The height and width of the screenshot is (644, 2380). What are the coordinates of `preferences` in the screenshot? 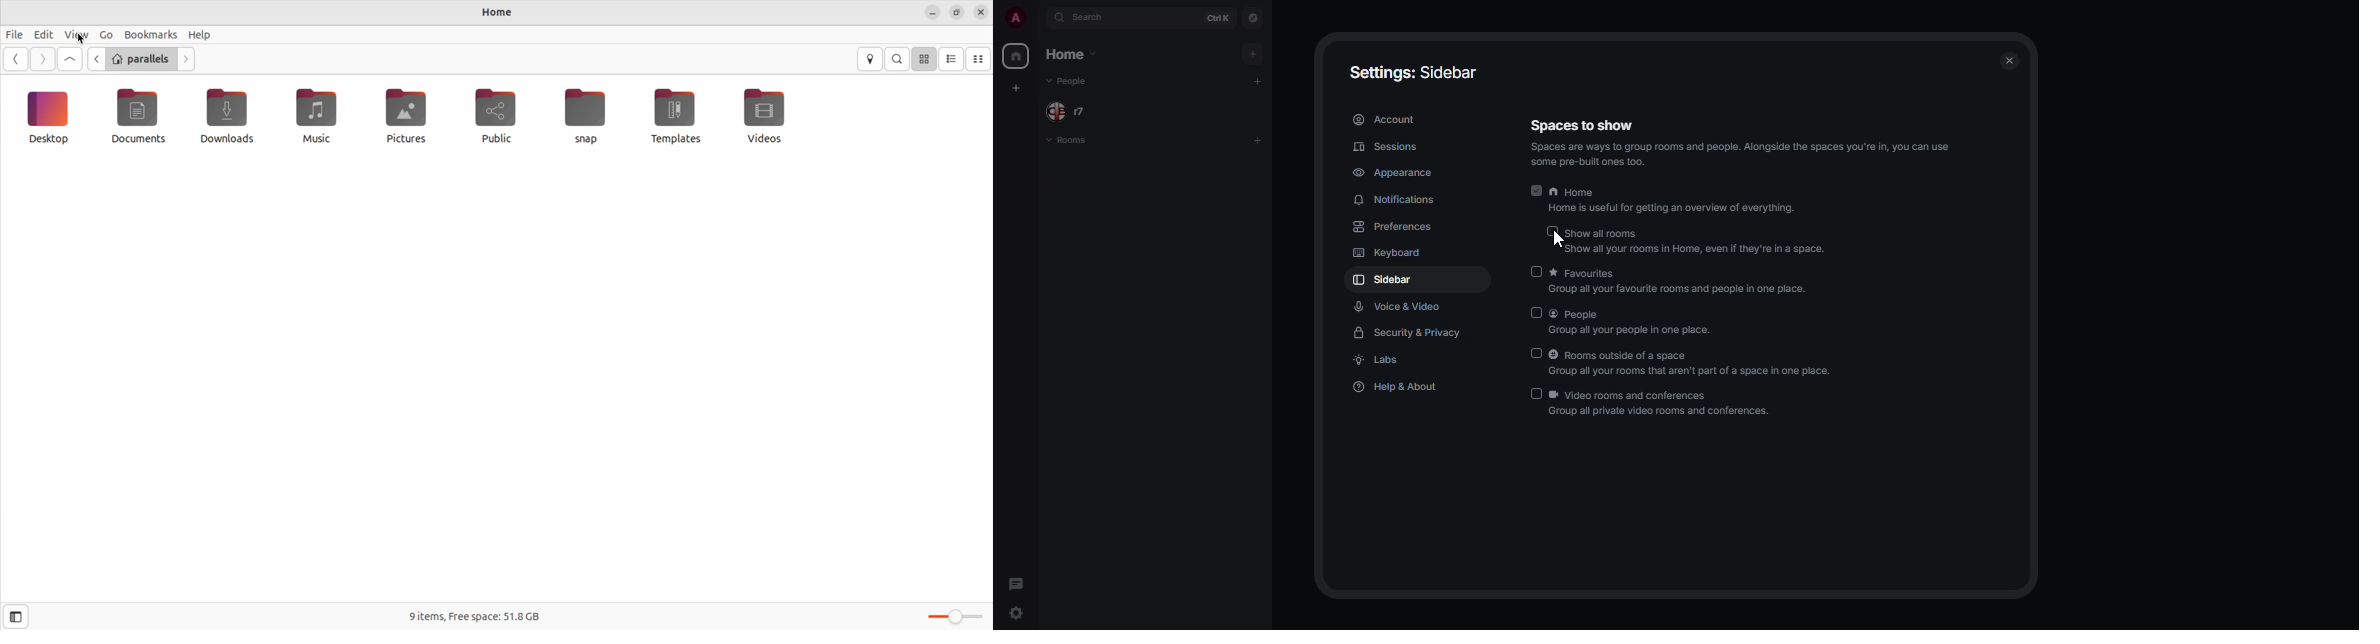 It's located at (1394, 228).